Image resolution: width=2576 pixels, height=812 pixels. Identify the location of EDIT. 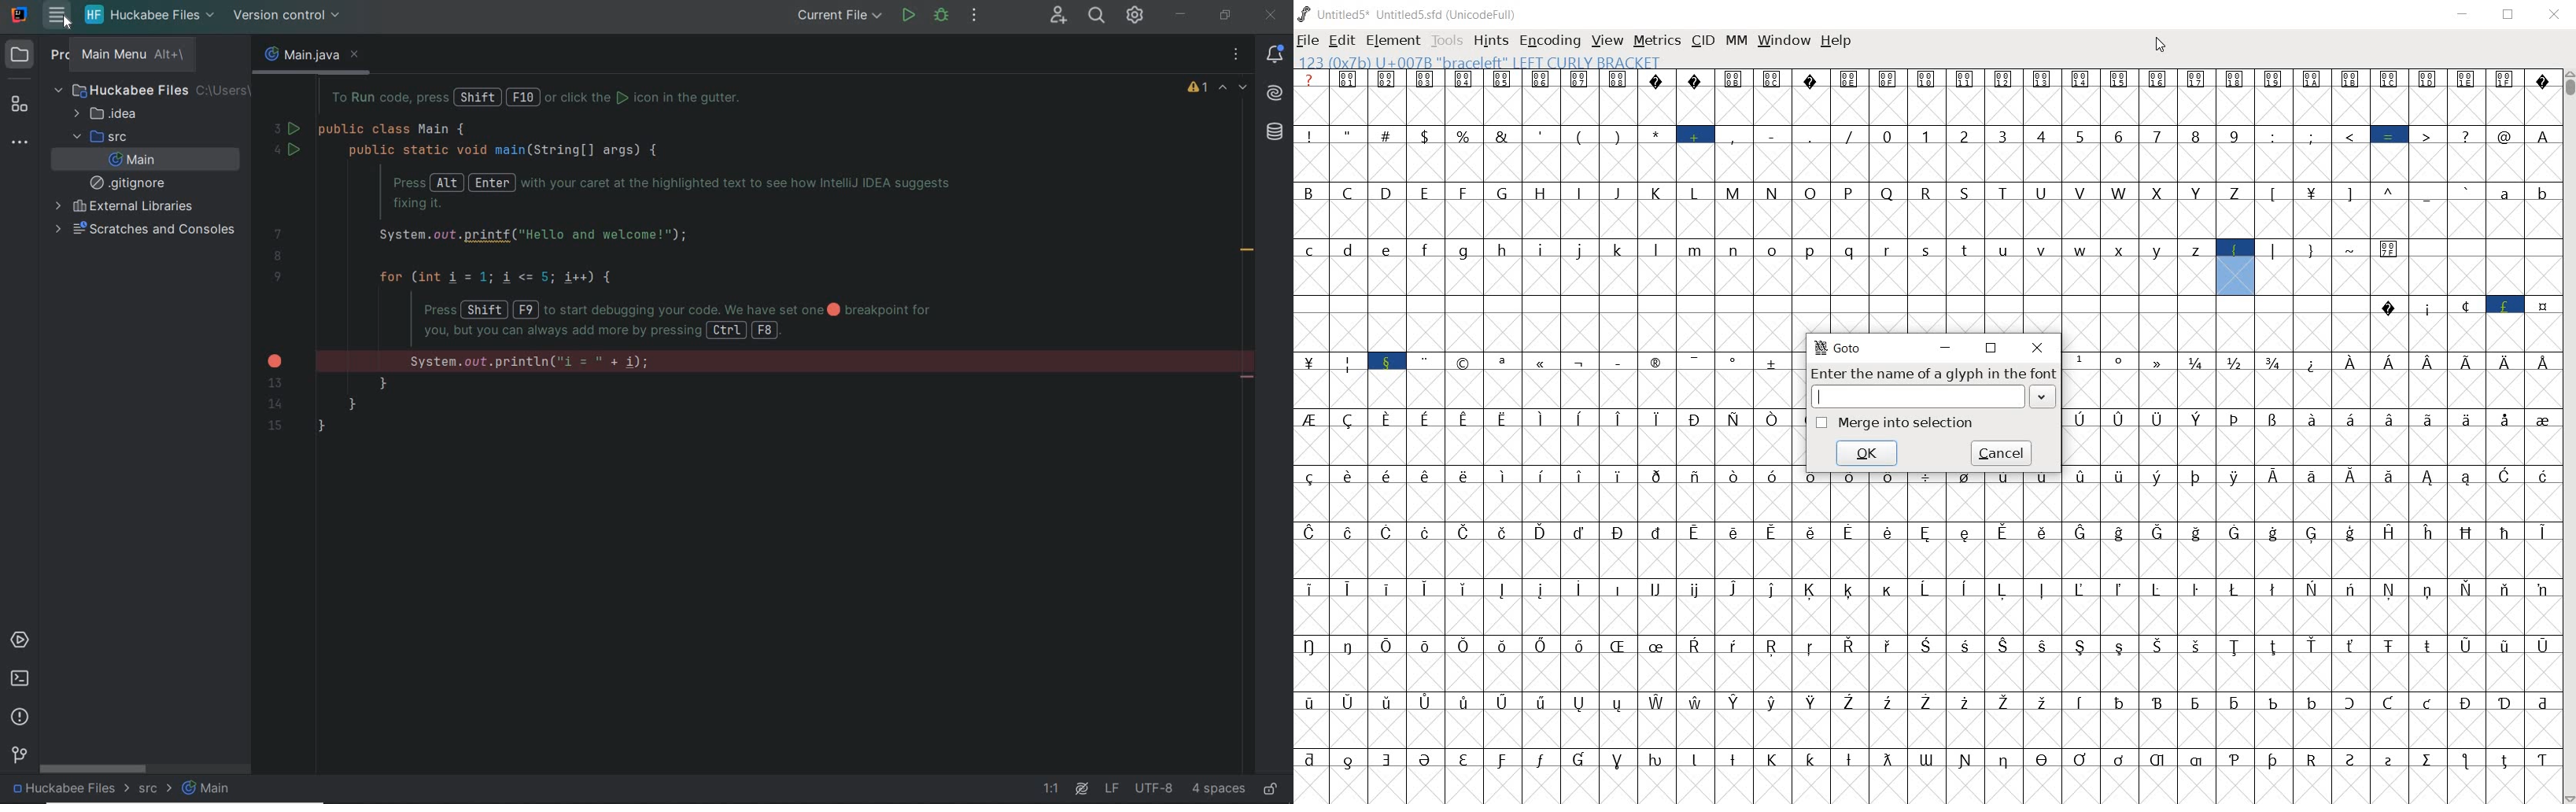
(1342, 42).